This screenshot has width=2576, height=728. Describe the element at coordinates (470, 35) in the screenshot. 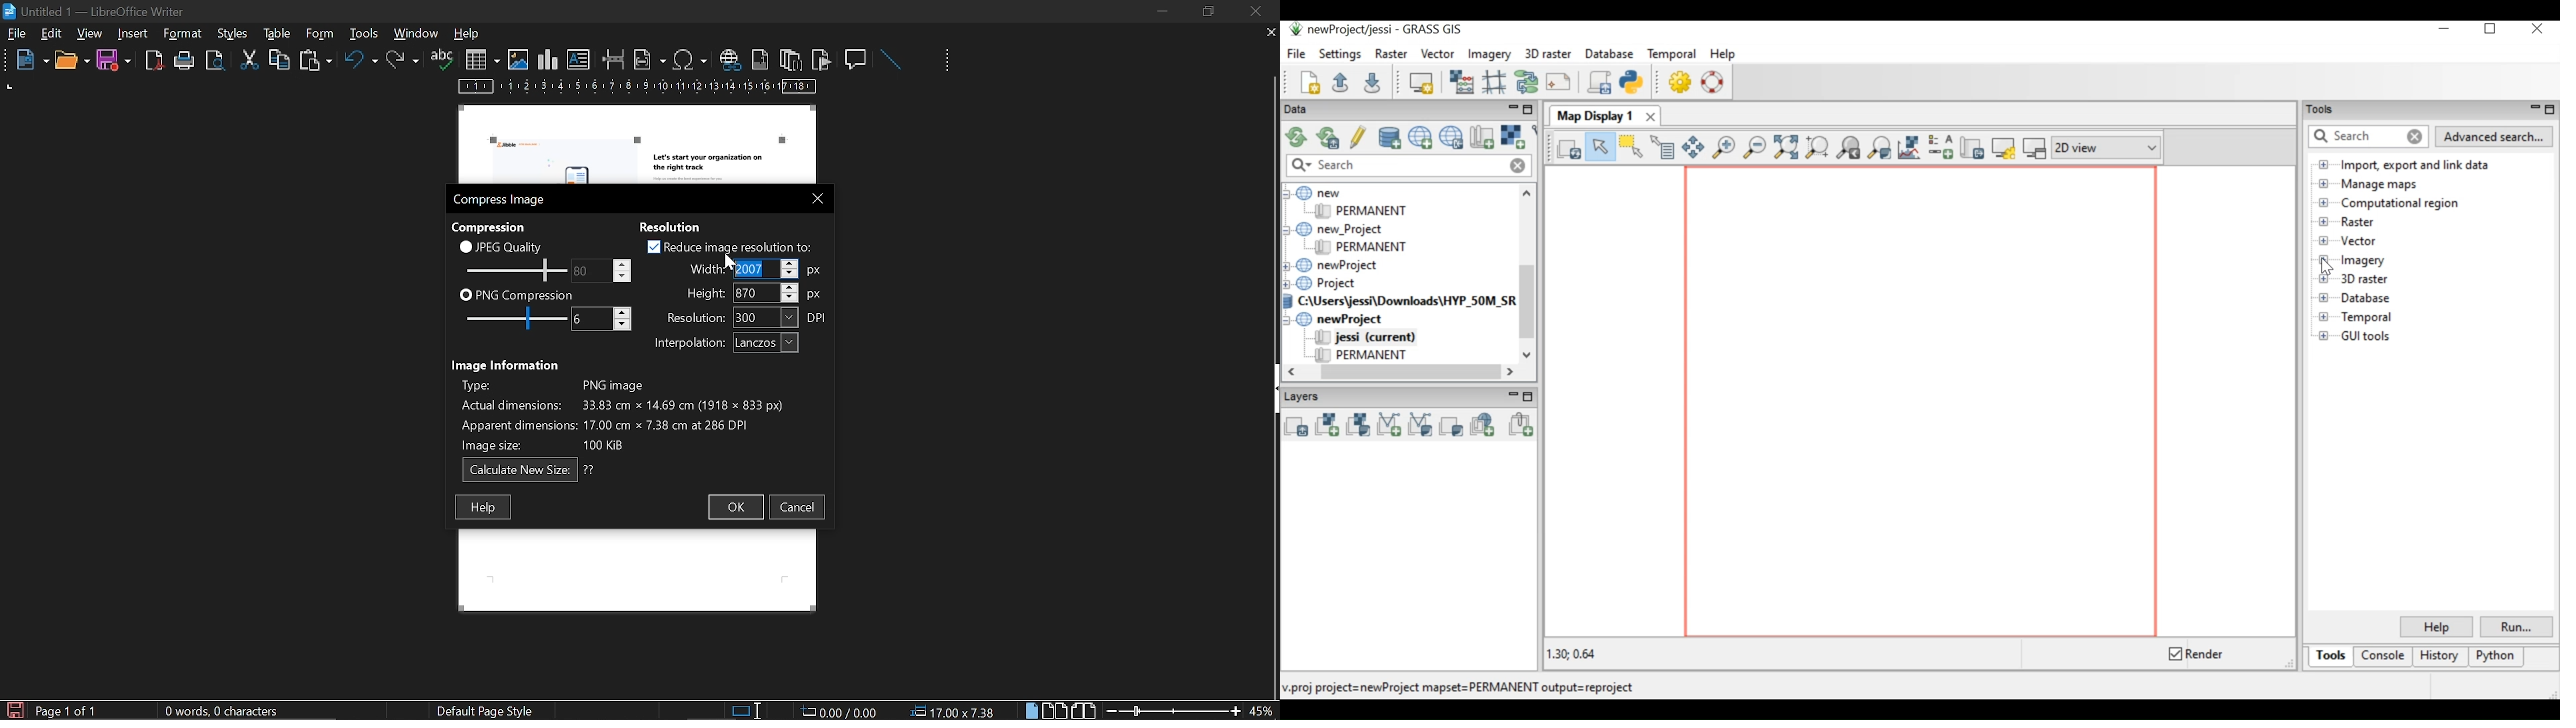

I see `help` at that location.